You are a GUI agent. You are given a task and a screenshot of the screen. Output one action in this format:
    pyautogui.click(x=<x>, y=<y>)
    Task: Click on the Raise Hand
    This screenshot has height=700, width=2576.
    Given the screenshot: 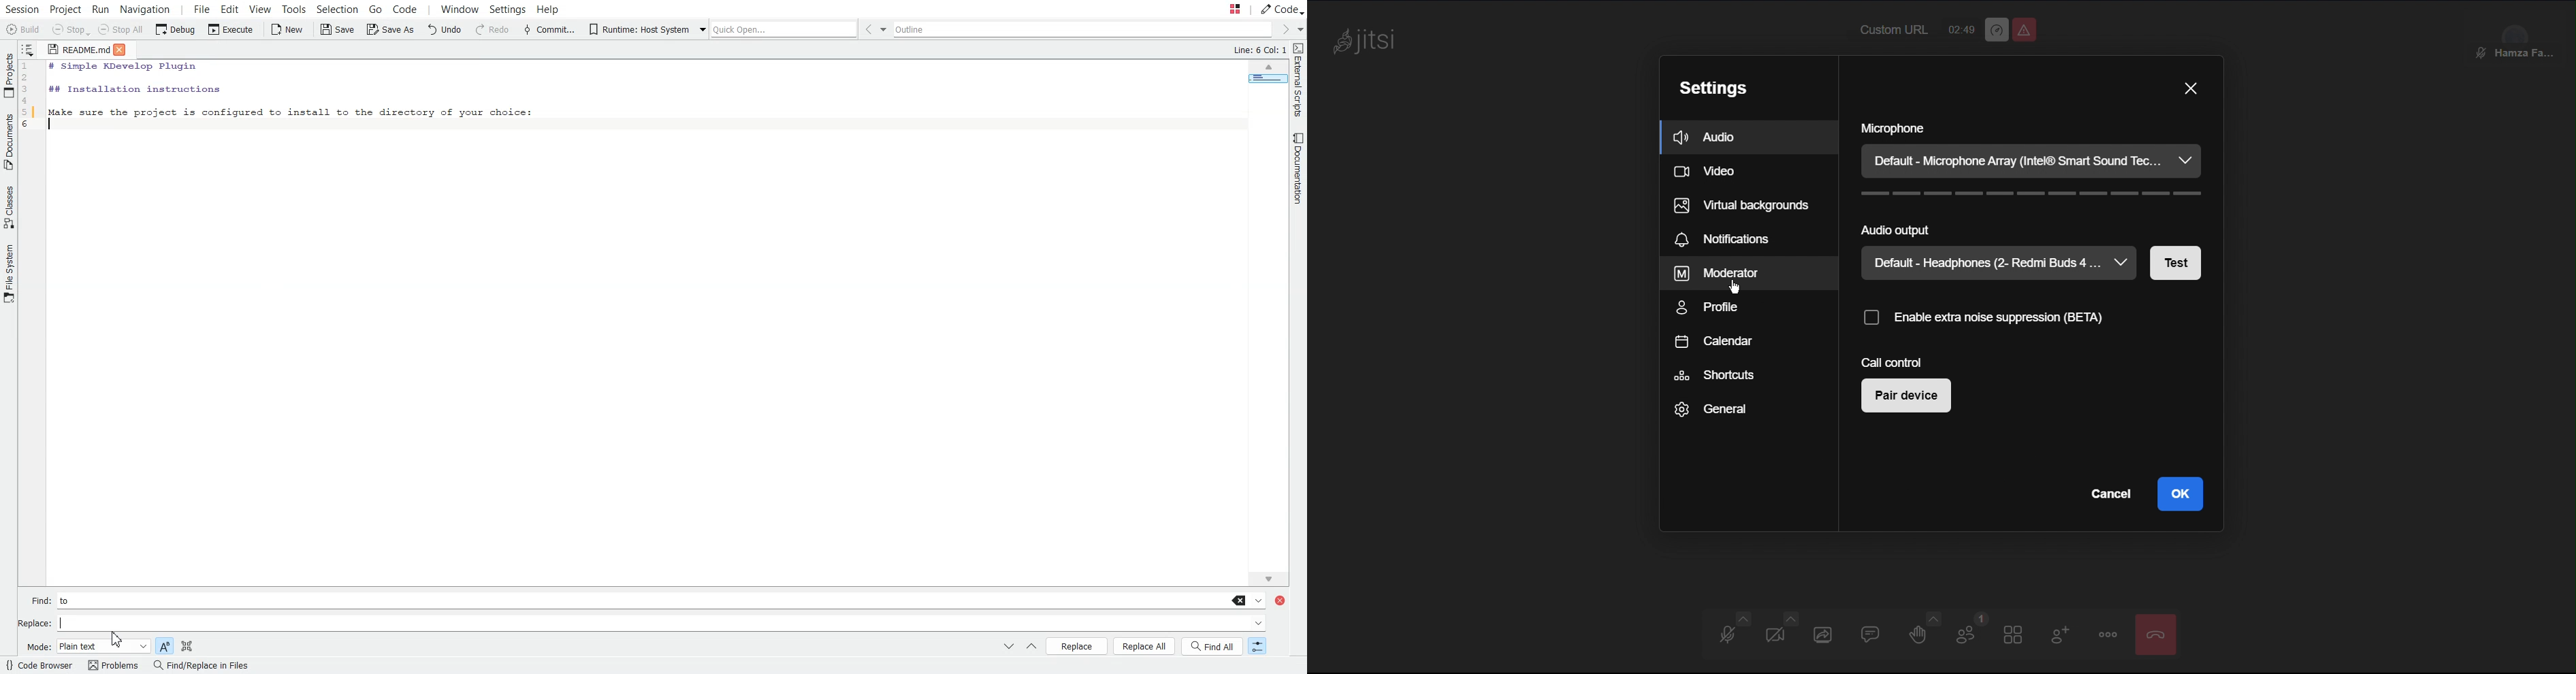 What is the action you would take?
    pyautogui.click(x=1925, y=634)
    